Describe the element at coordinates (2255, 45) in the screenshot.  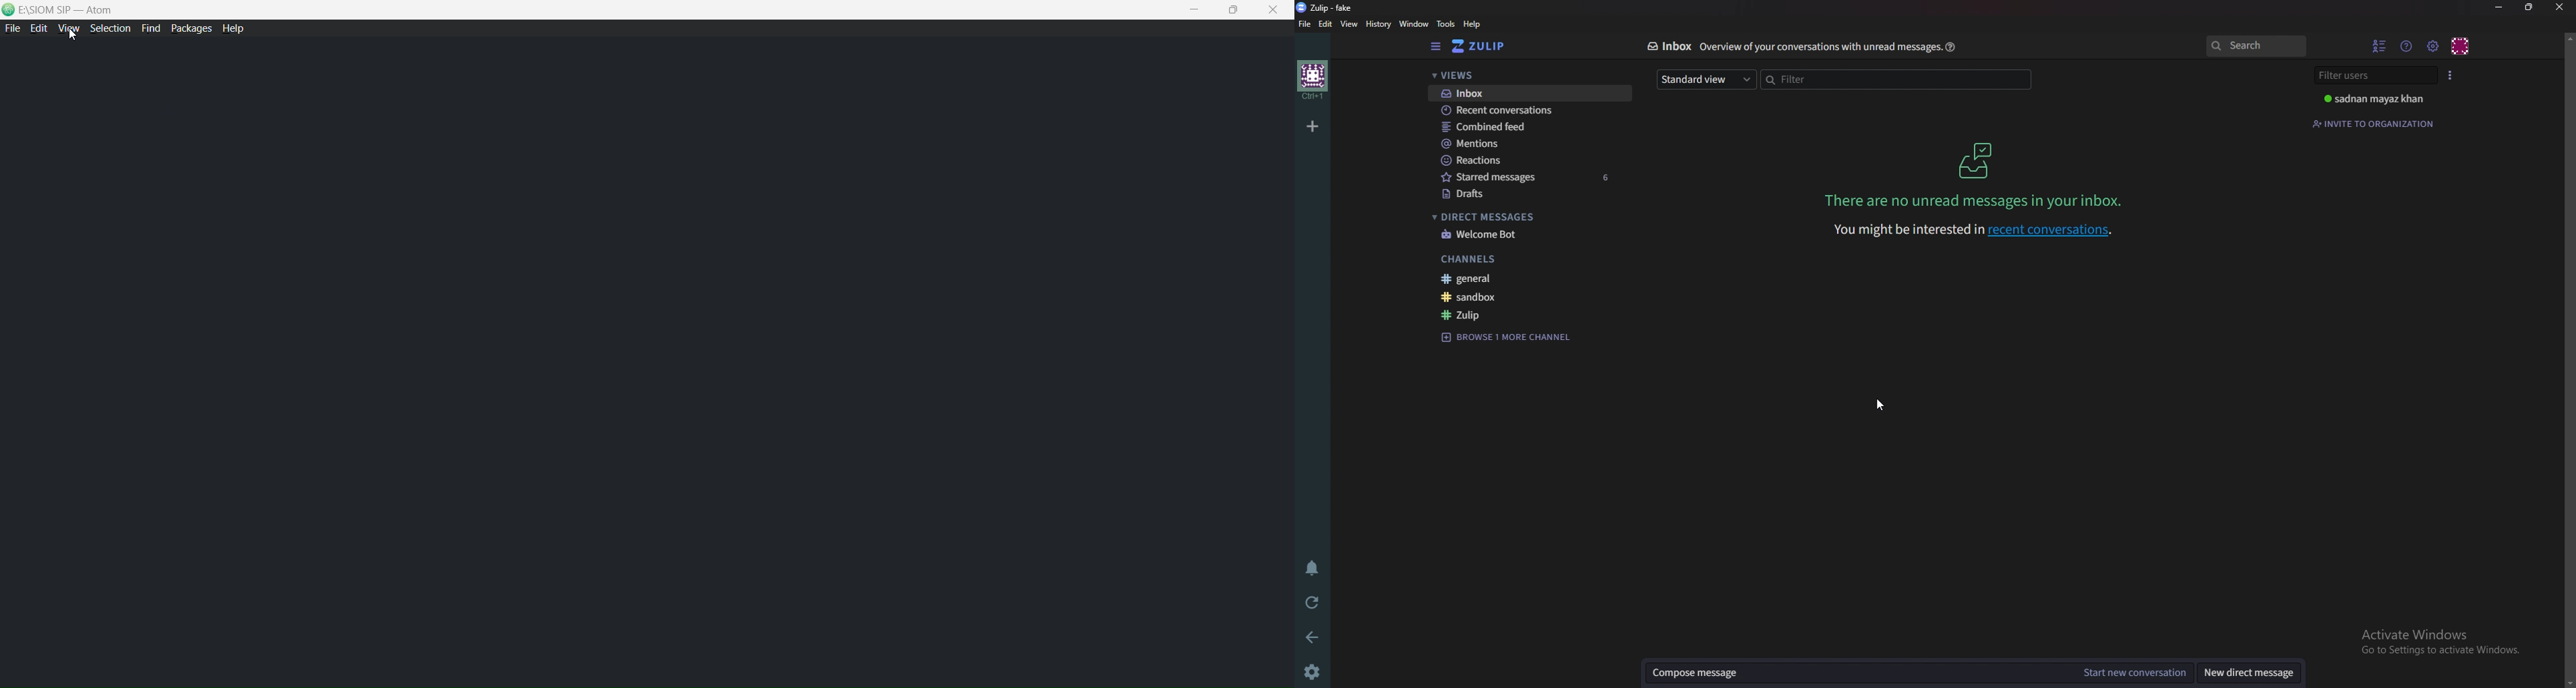
I see `search` at that location.